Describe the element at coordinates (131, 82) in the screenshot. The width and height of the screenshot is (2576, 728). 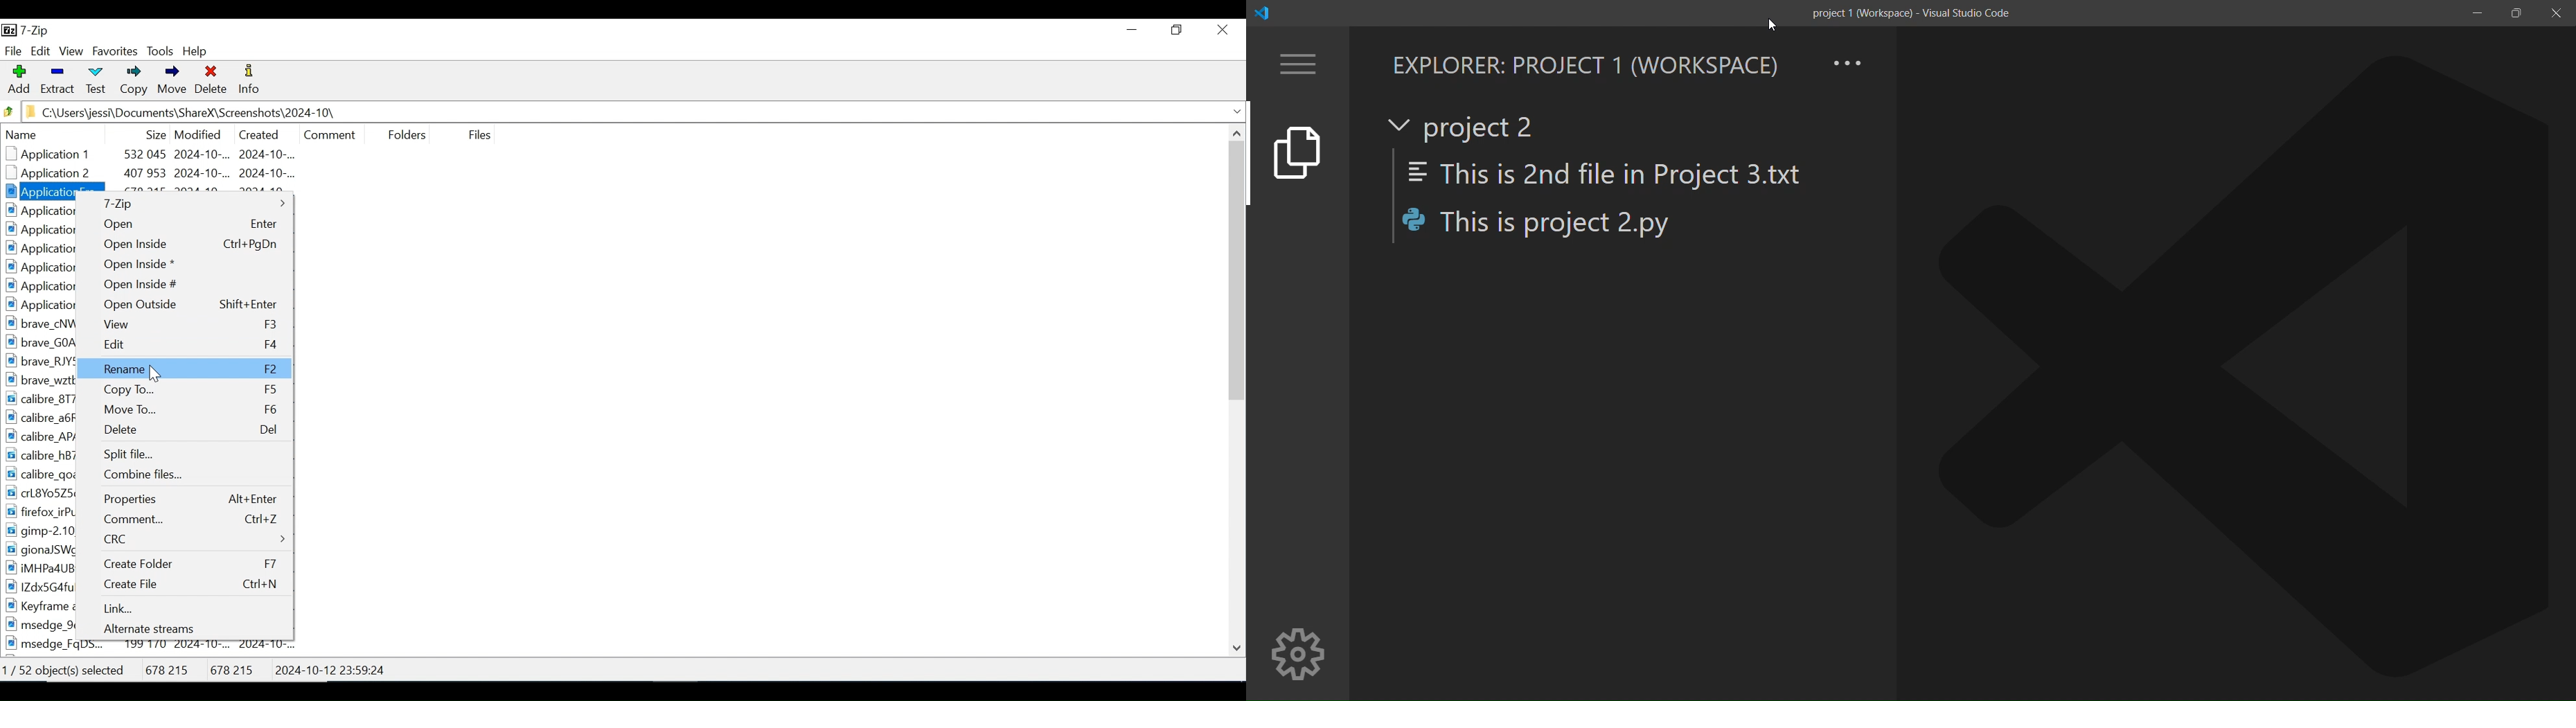
I see `Copy` at that location.